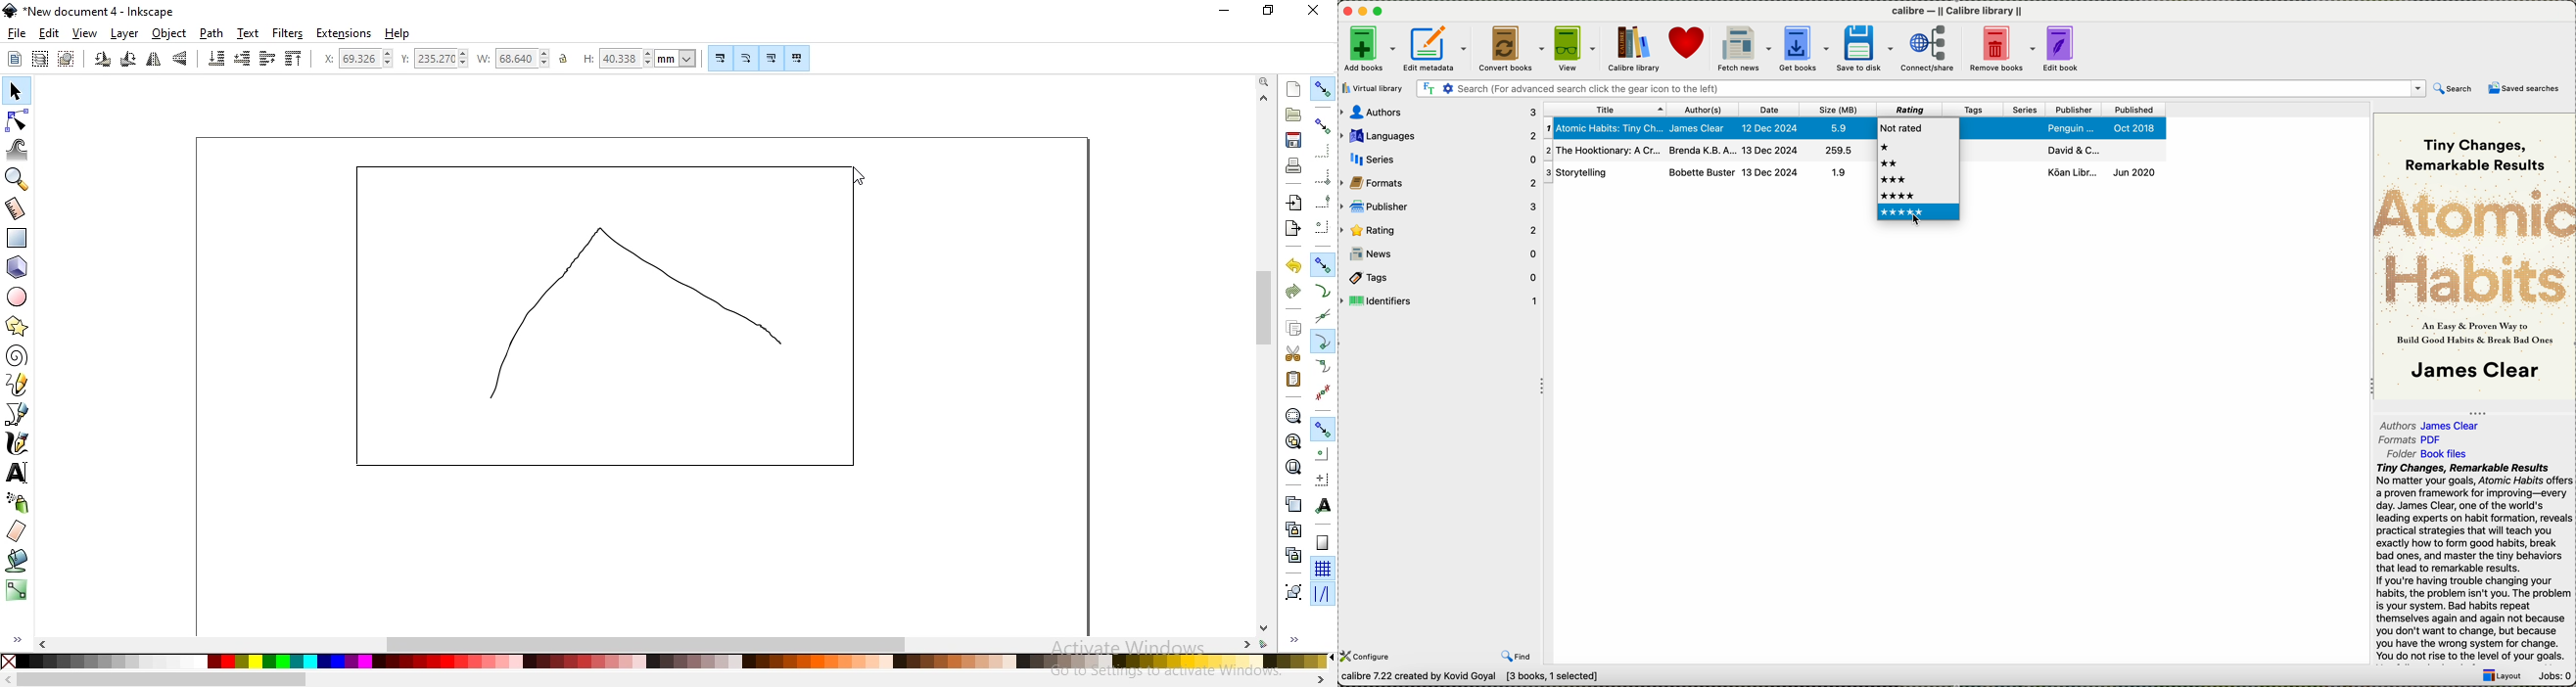 The image size is (2576, 700). What do you see at coordinates (1980, 127) in the screenshot?
I see `tags` at bounding box center [1980, 127].